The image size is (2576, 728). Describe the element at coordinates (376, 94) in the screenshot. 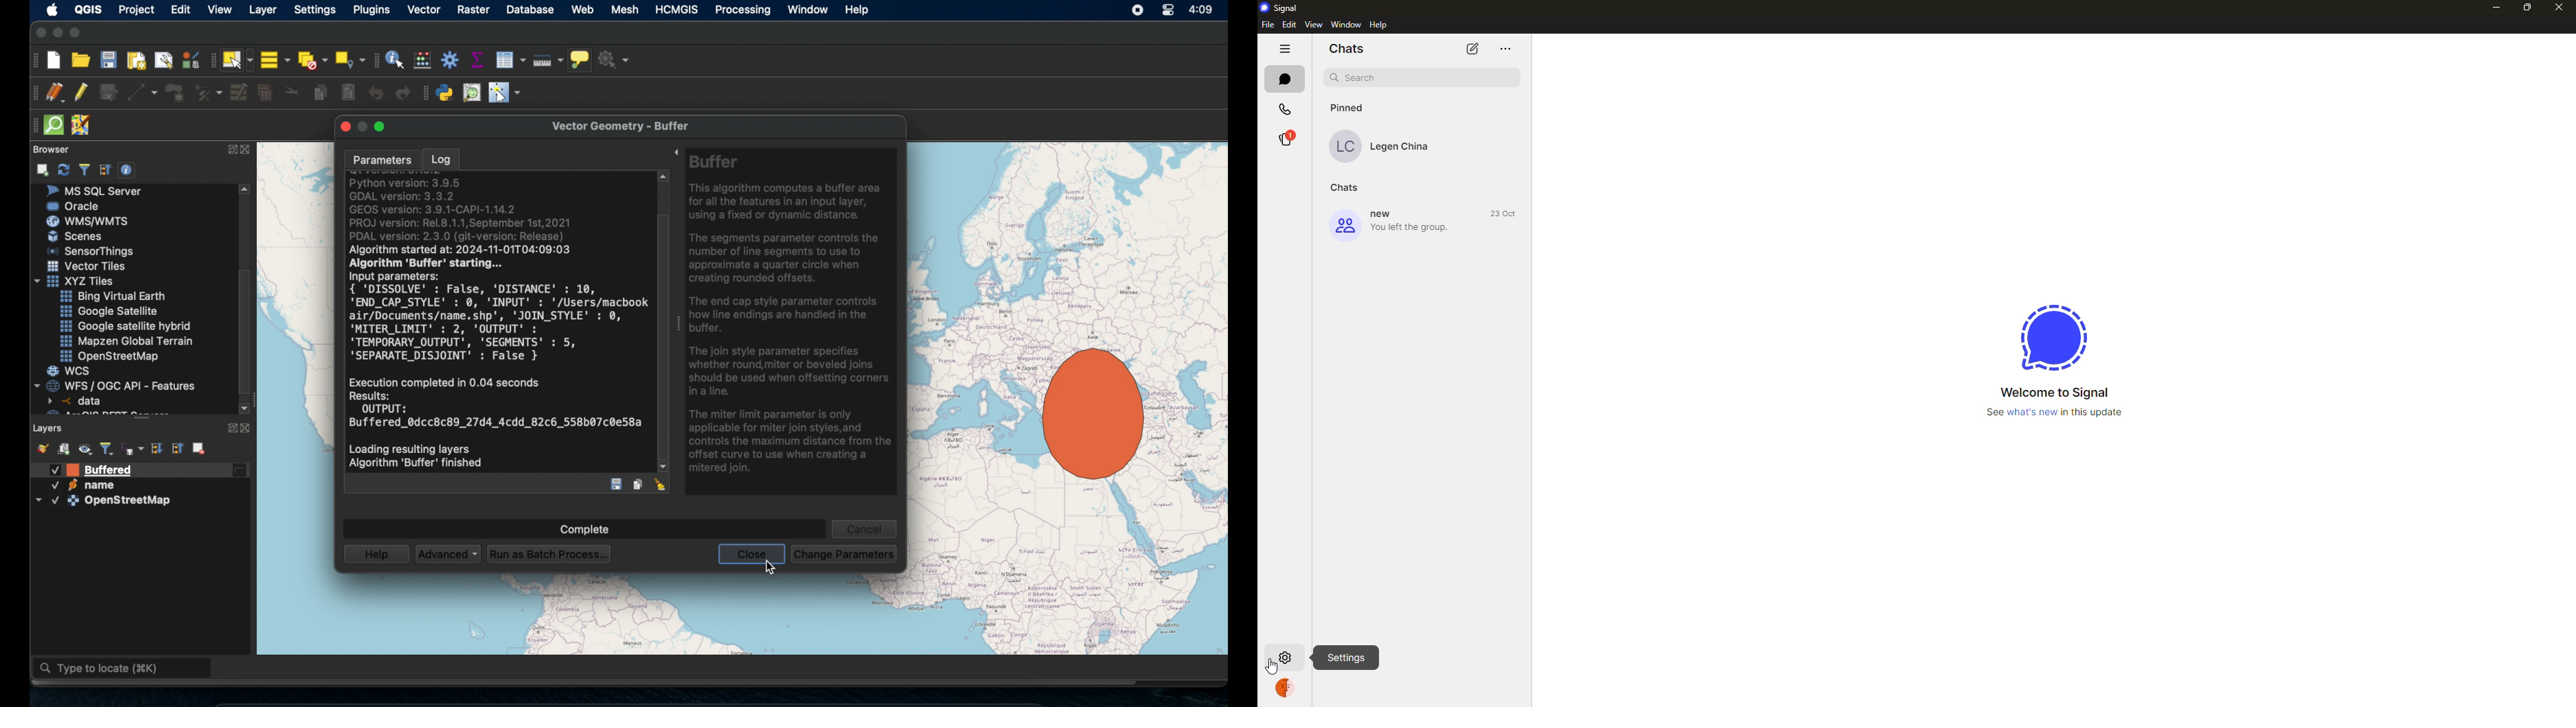

I see `undo` at that location.